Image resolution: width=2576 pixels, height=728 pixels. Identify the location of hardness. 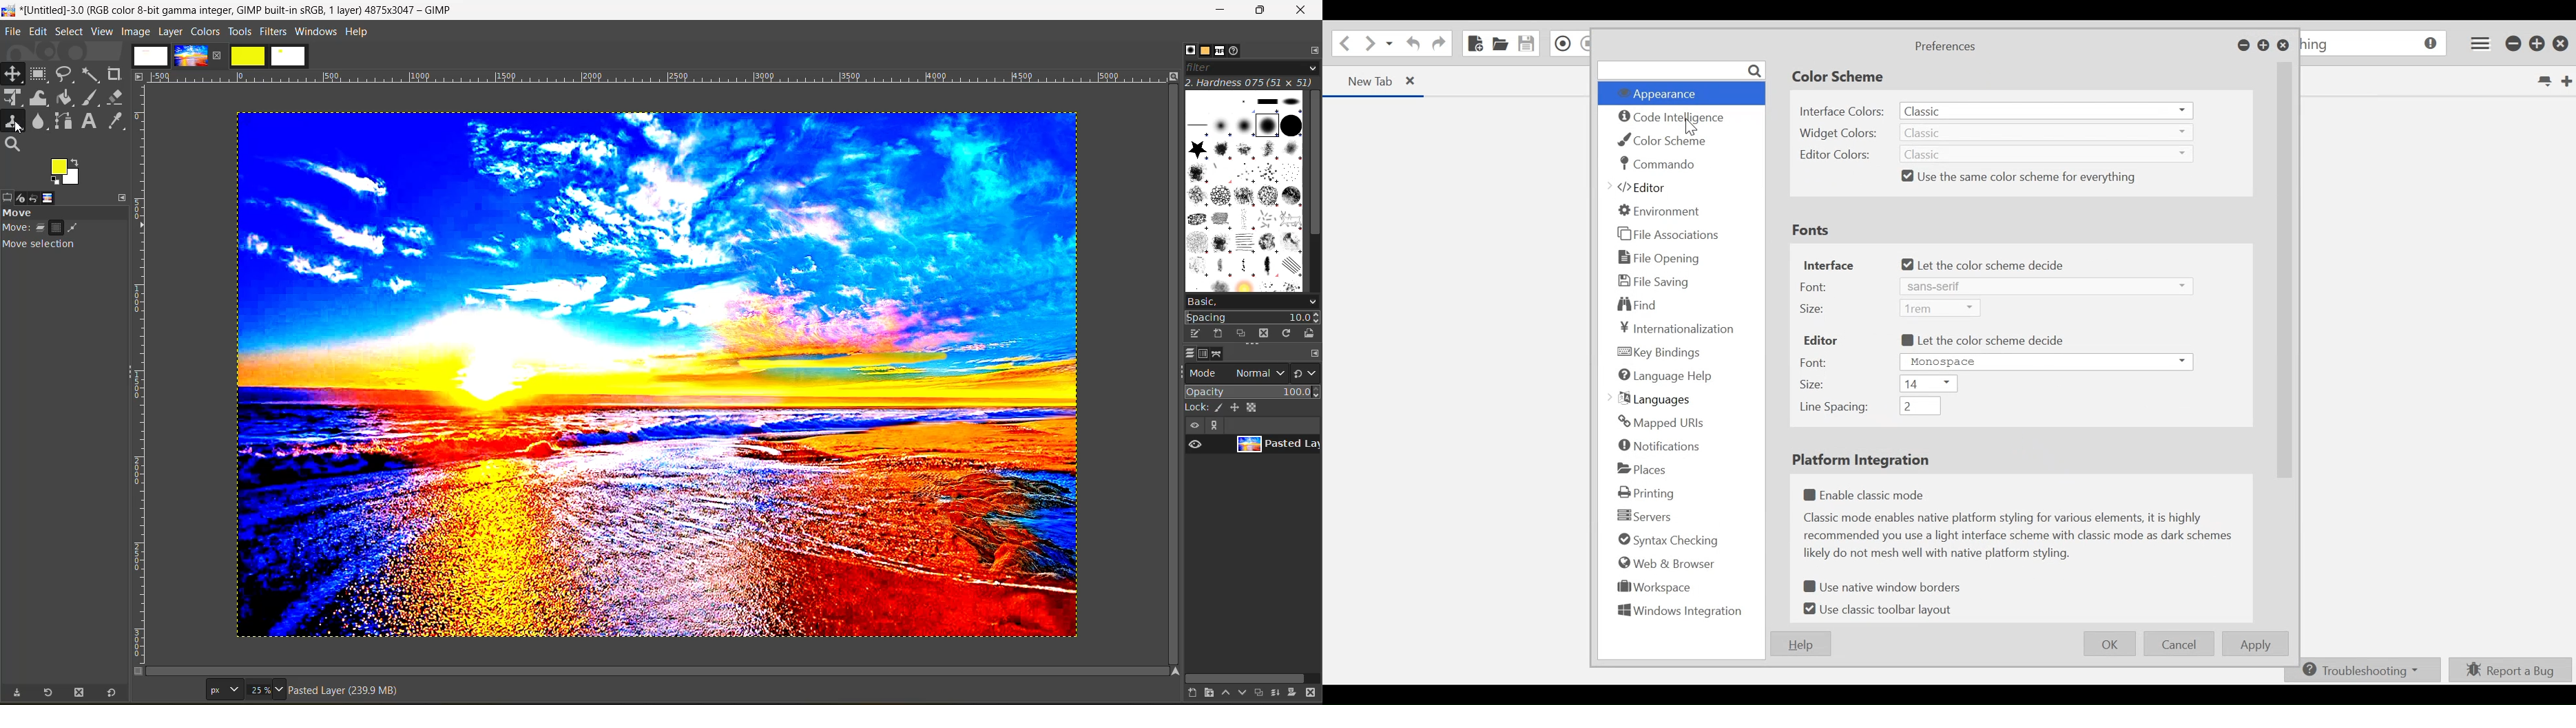
(1249, 82).